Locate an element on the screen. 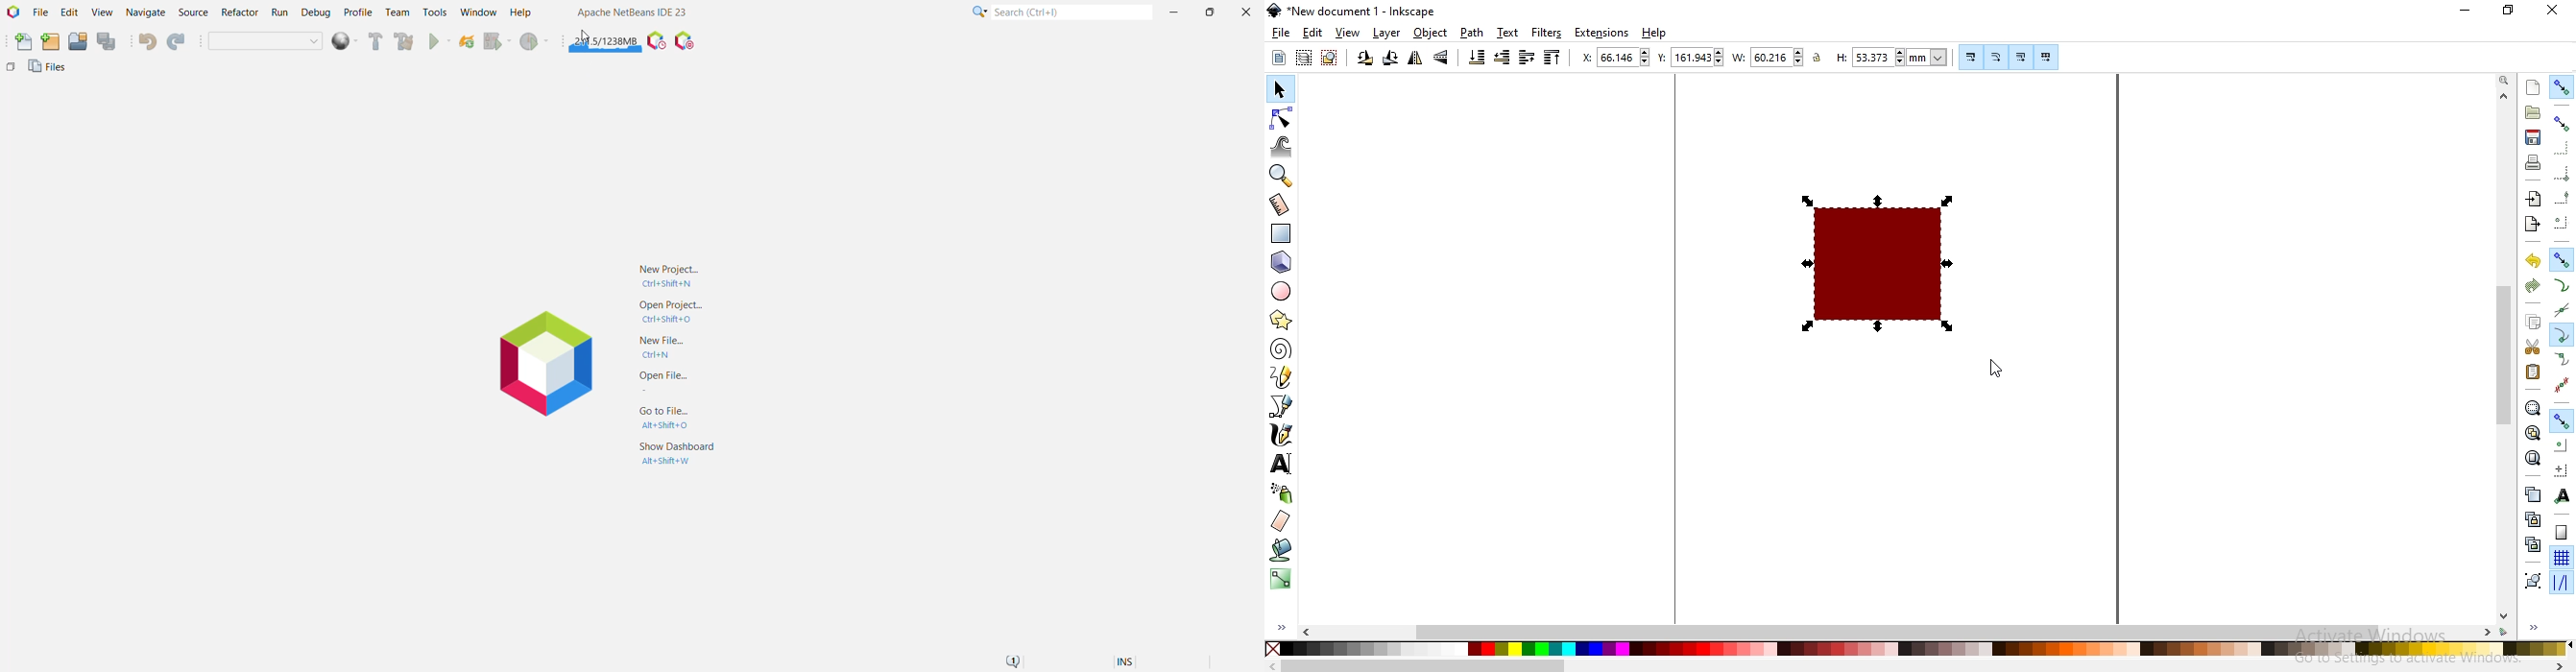 The image size is (2576, 672). select all objects or nodes is located at coordinates (1278, 58).